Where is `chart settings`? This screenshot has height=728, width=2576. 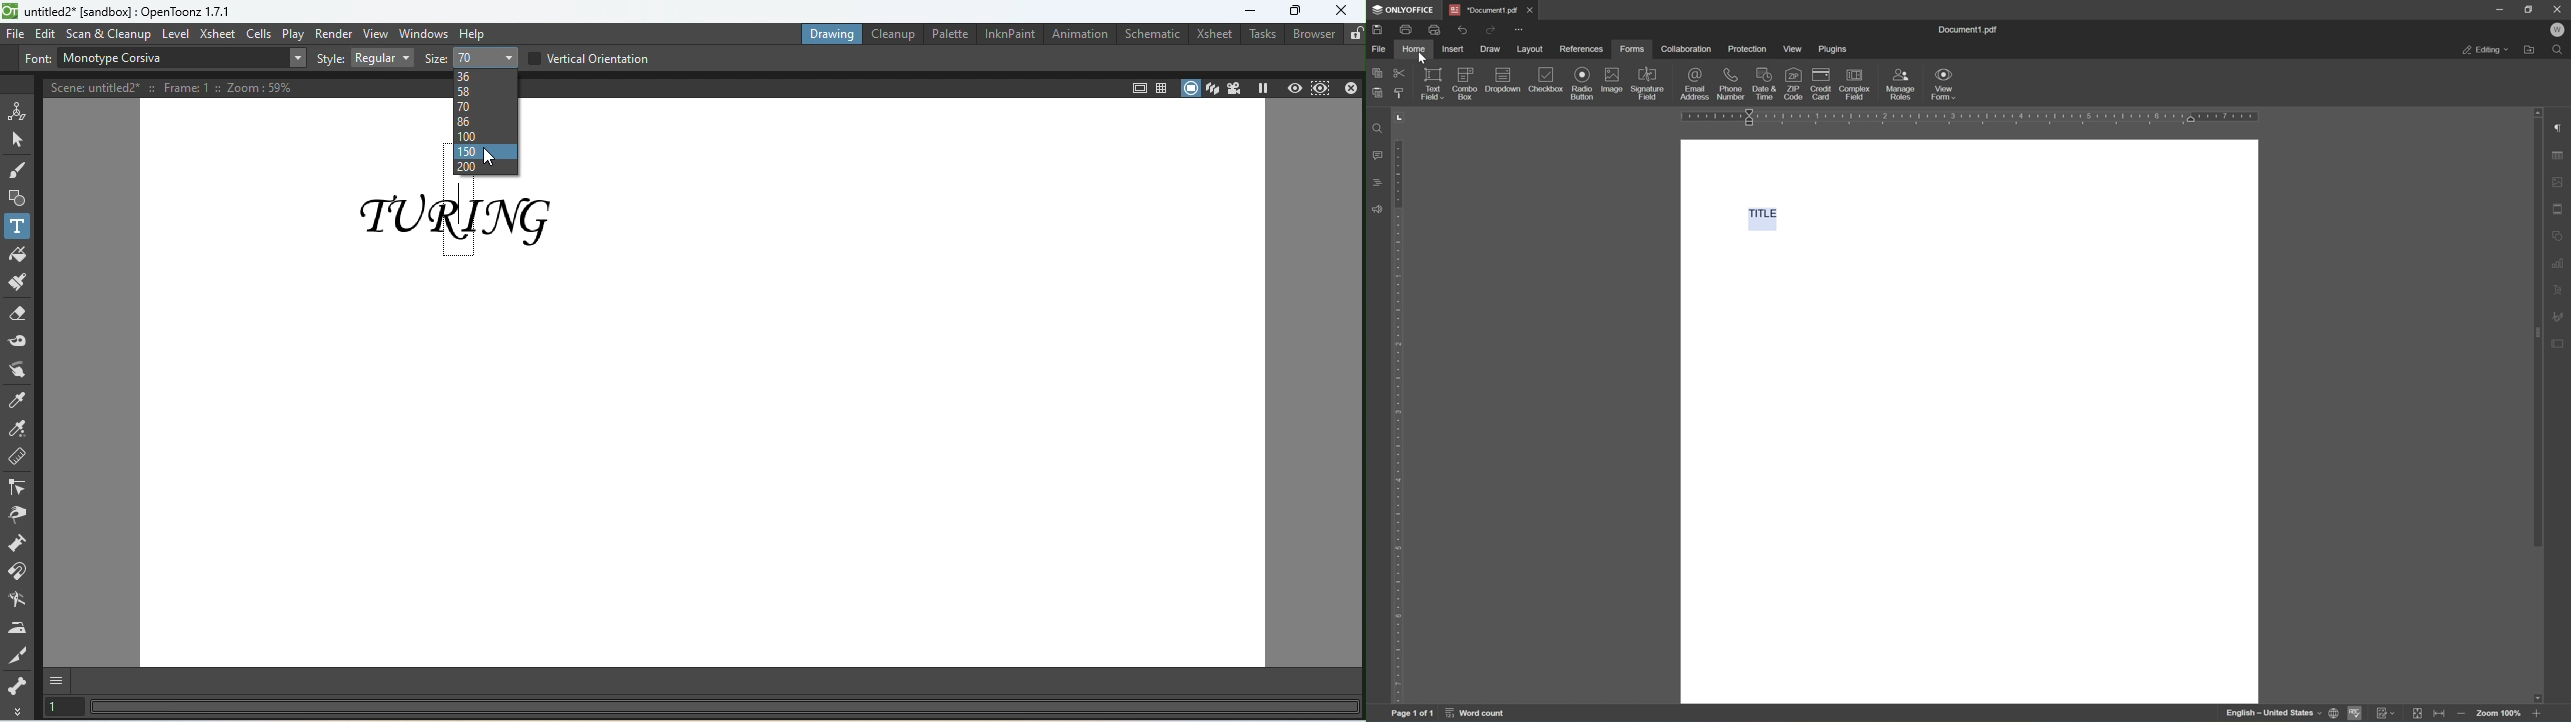
chart settings is located at coordinates (2561, 261).